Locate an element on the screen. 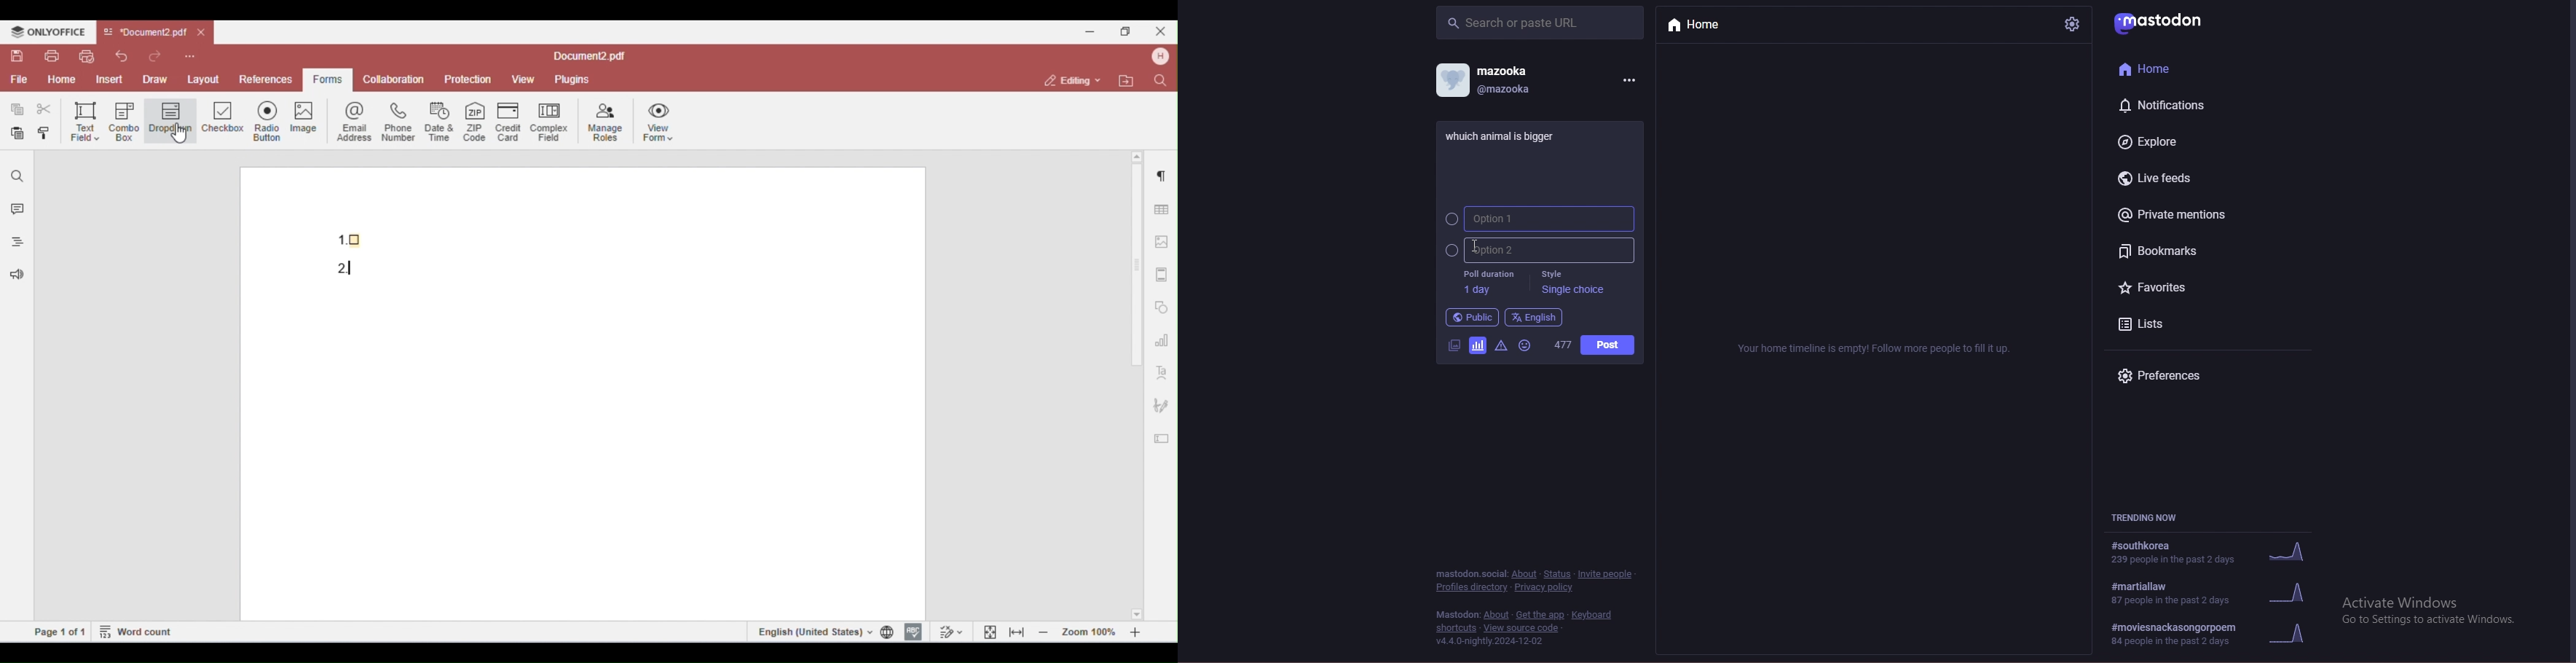  mastodon is located at coordinates (1470, 573).